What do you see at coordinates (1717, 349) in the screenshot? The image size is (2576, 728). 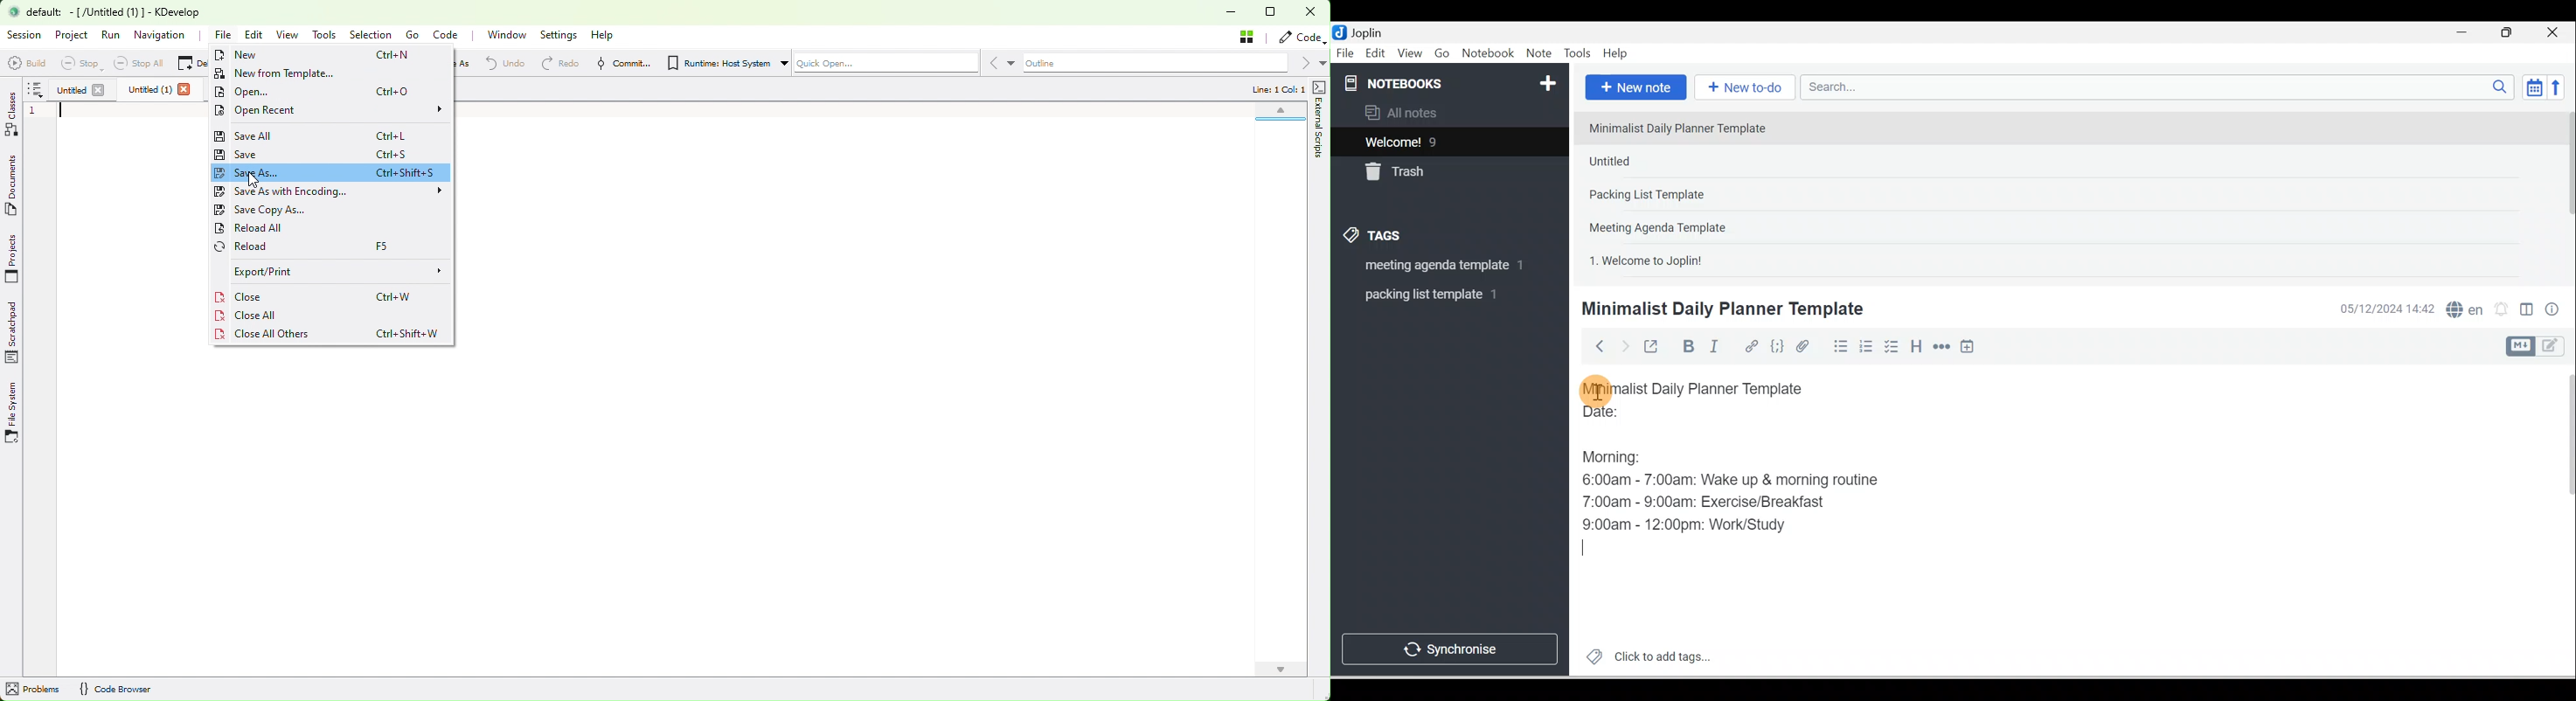 I see `Italic` at bounding box center [1717, 349].